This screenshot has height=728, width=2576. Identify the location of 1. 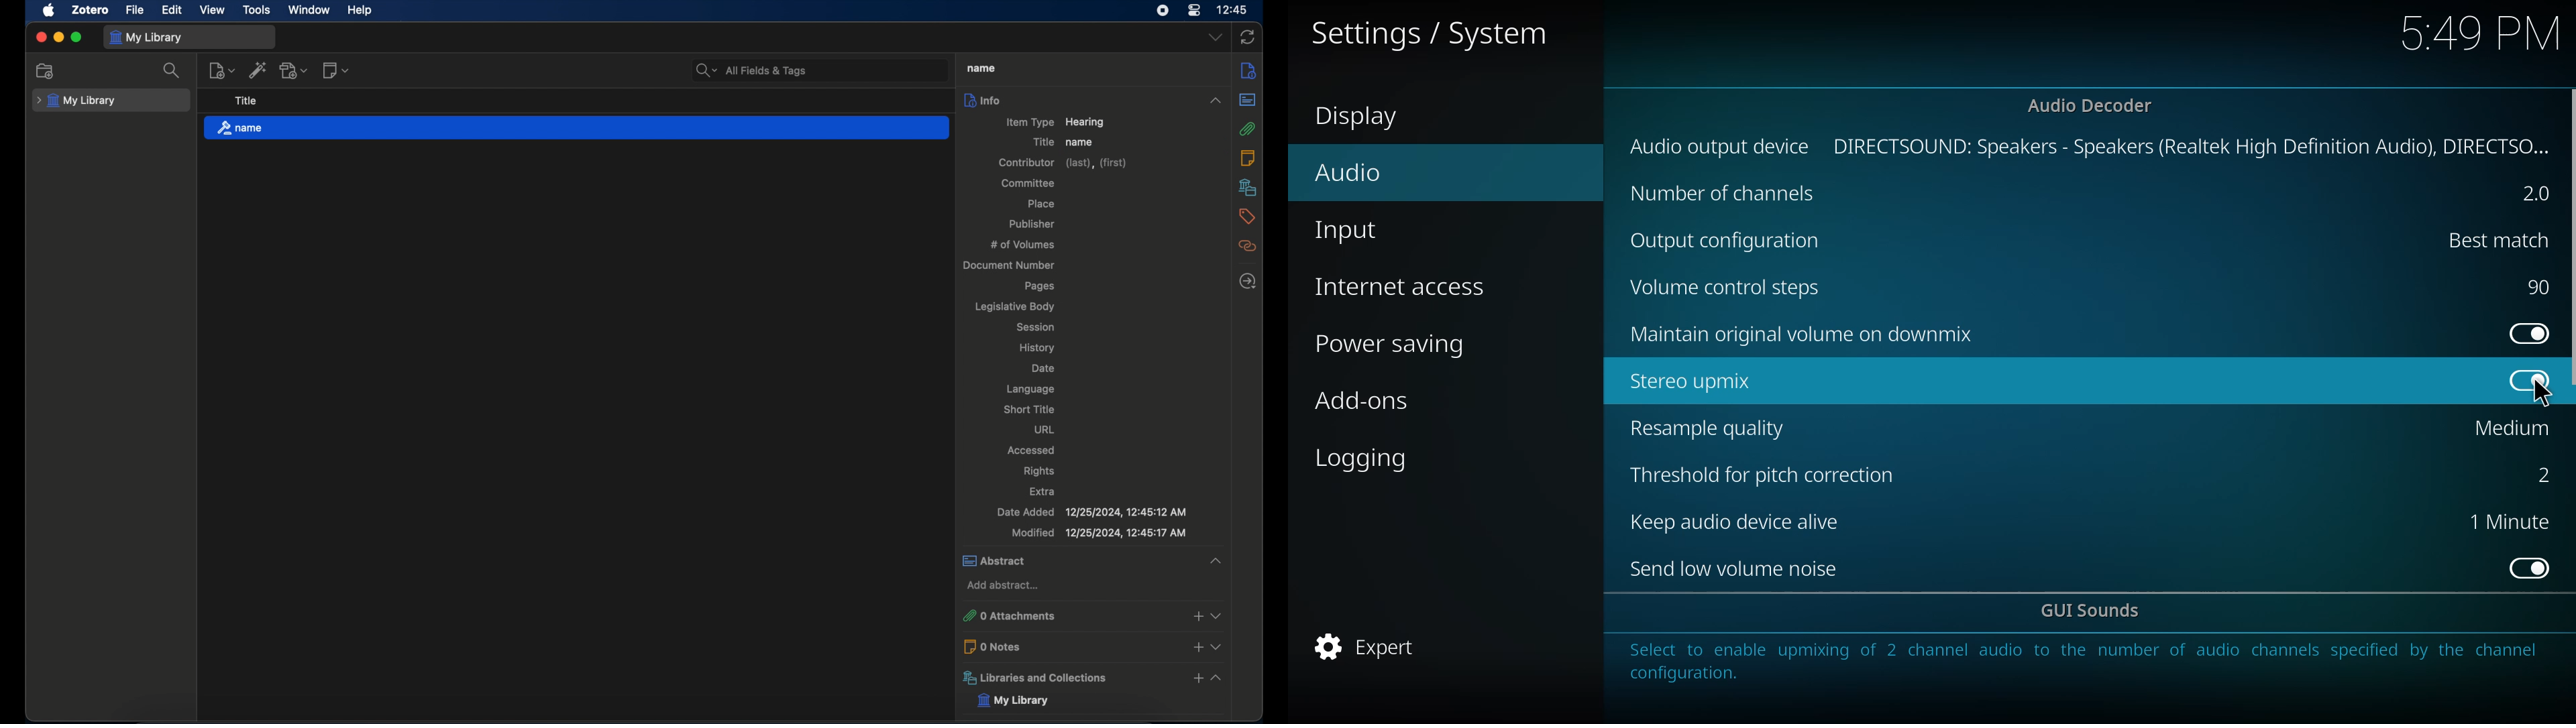
(2510, 520).